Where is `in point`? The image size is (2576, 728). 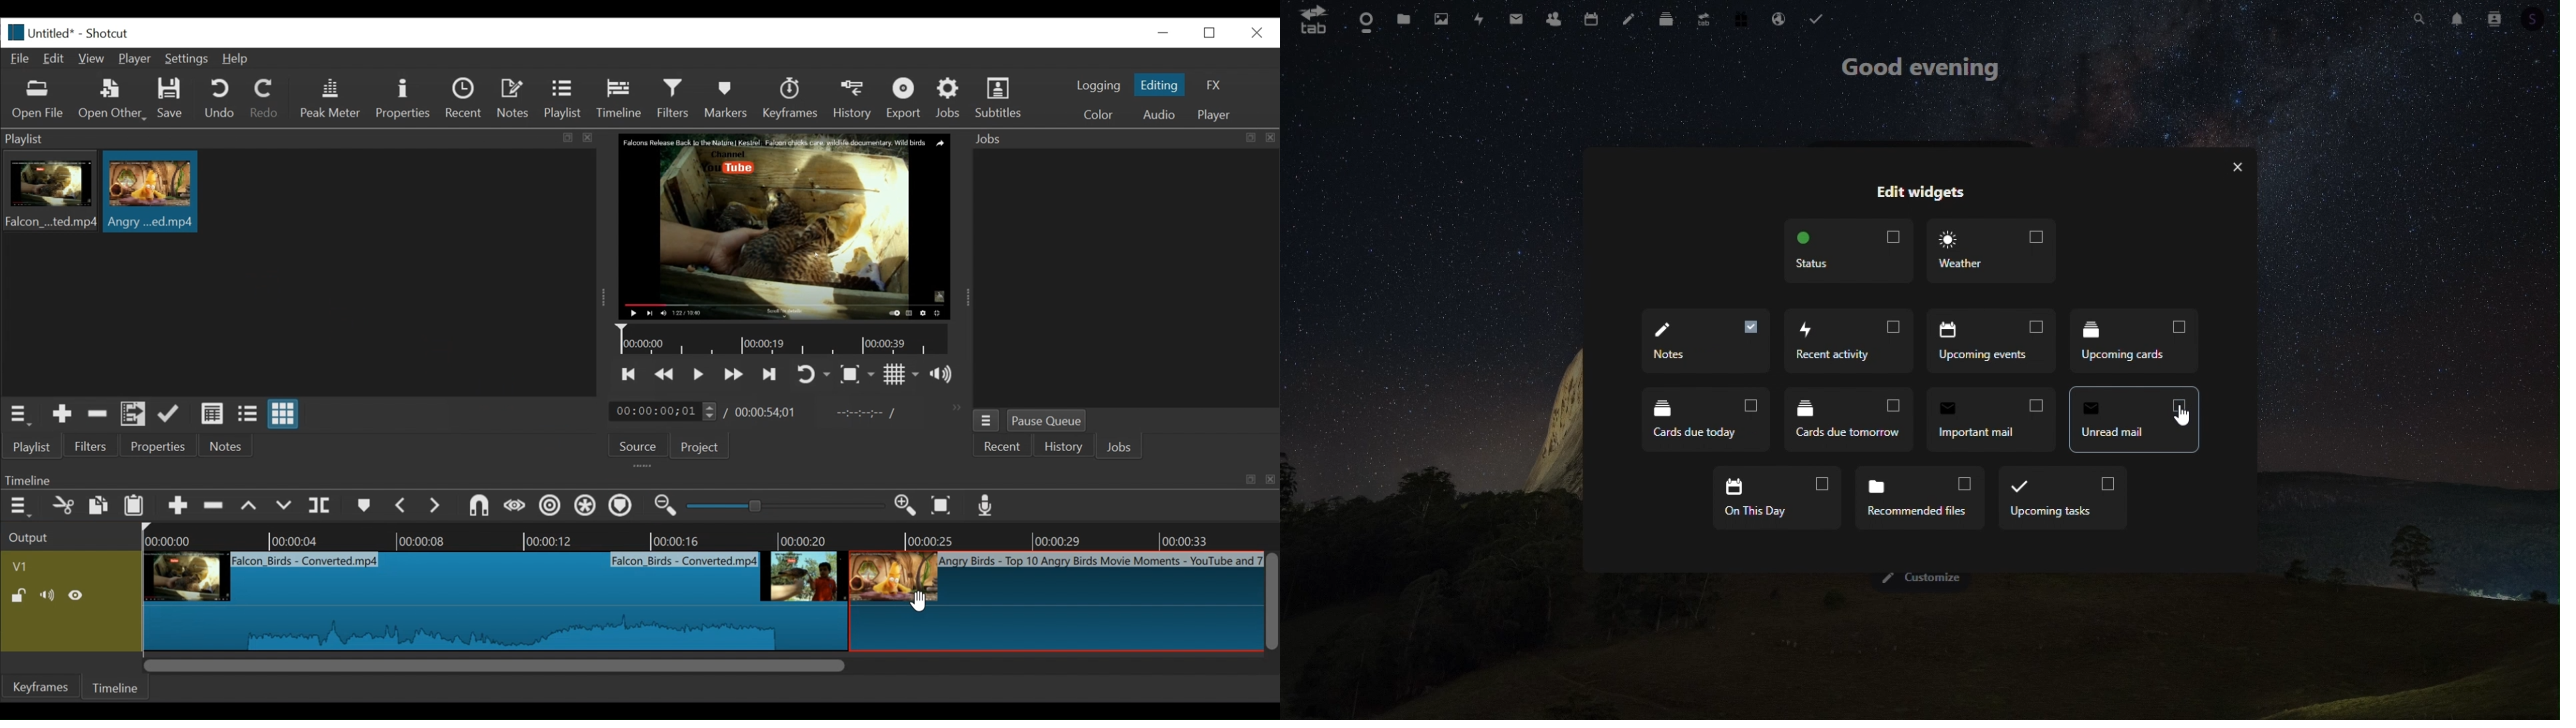 in point is located at coordinates (863, 415).